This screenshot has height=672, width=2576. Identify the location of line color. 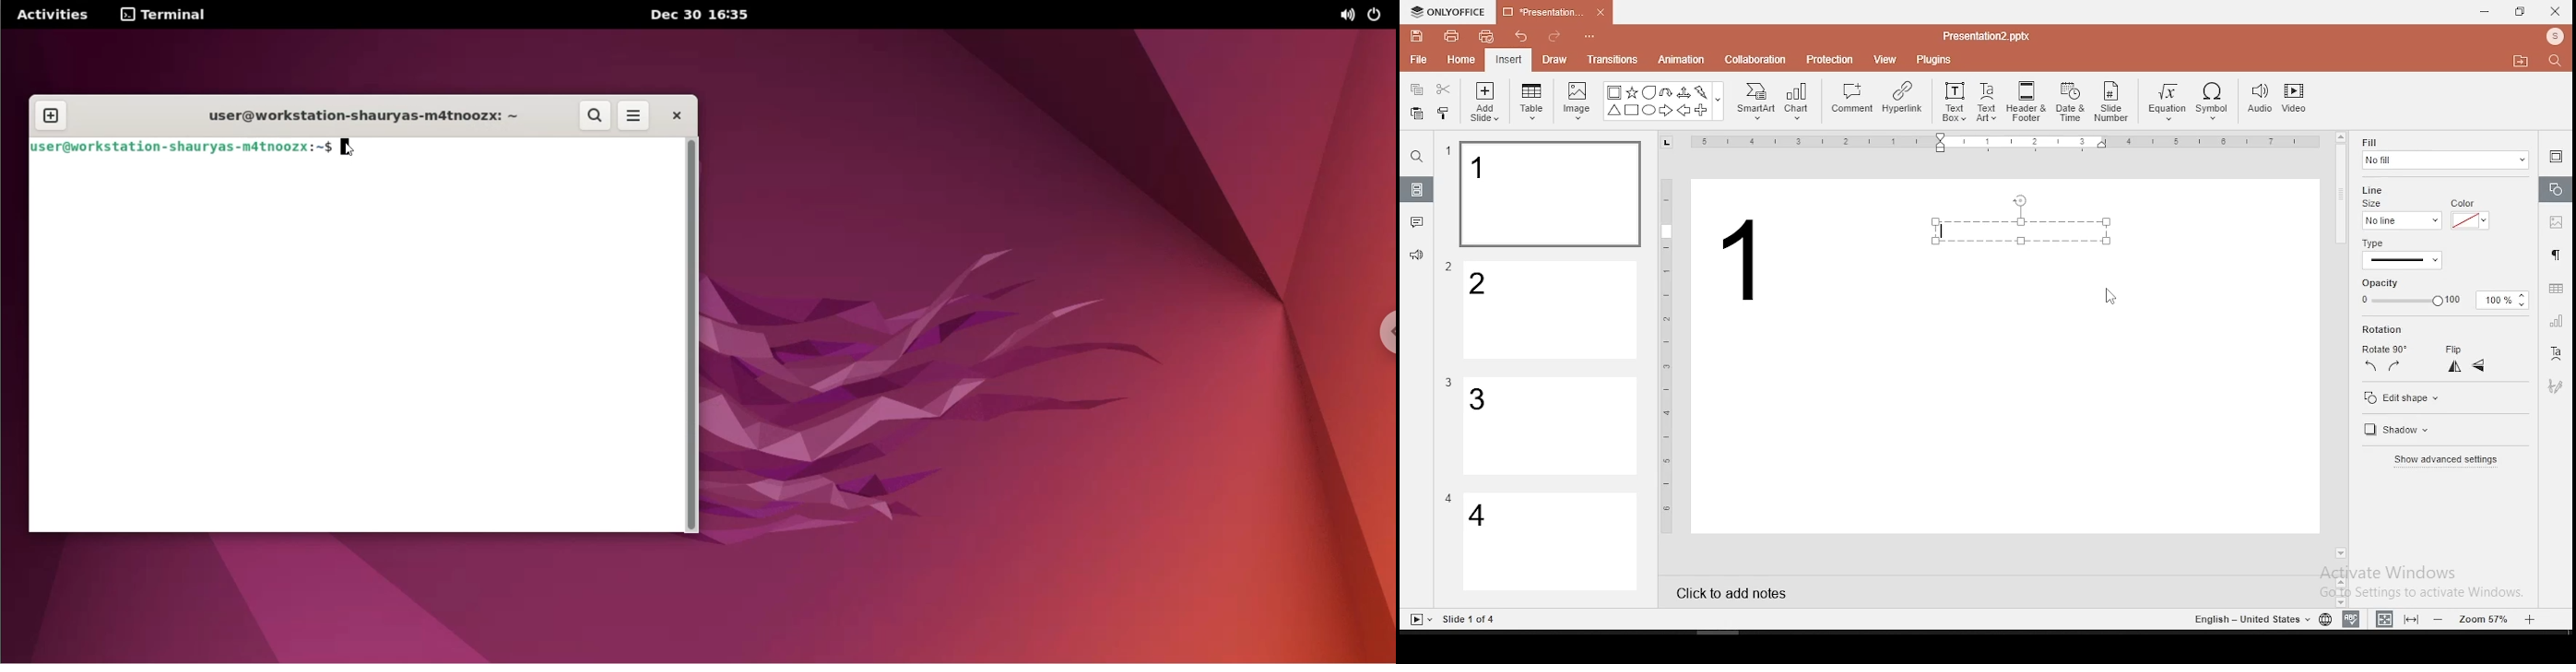
(2468, 219).